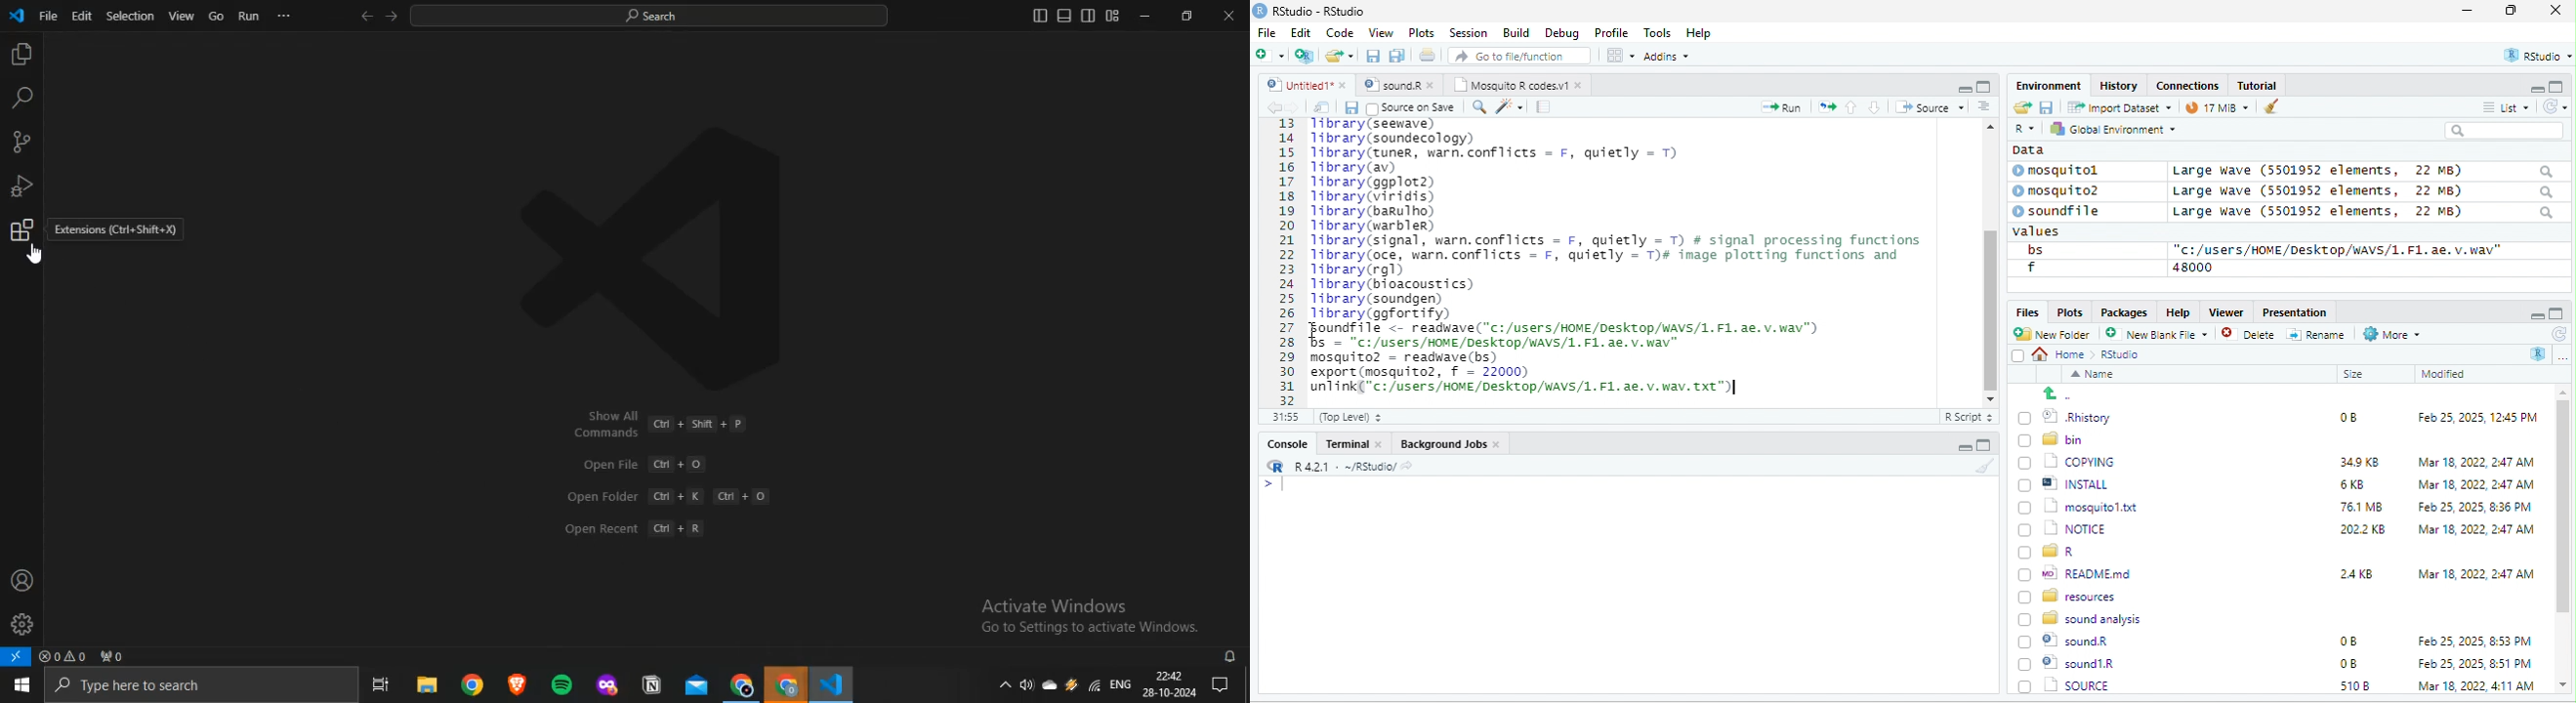 This screenshot has width=2576, height=728. Describe the element at coordinates (2020, 359) in the screenshot. I see `select` at that location.